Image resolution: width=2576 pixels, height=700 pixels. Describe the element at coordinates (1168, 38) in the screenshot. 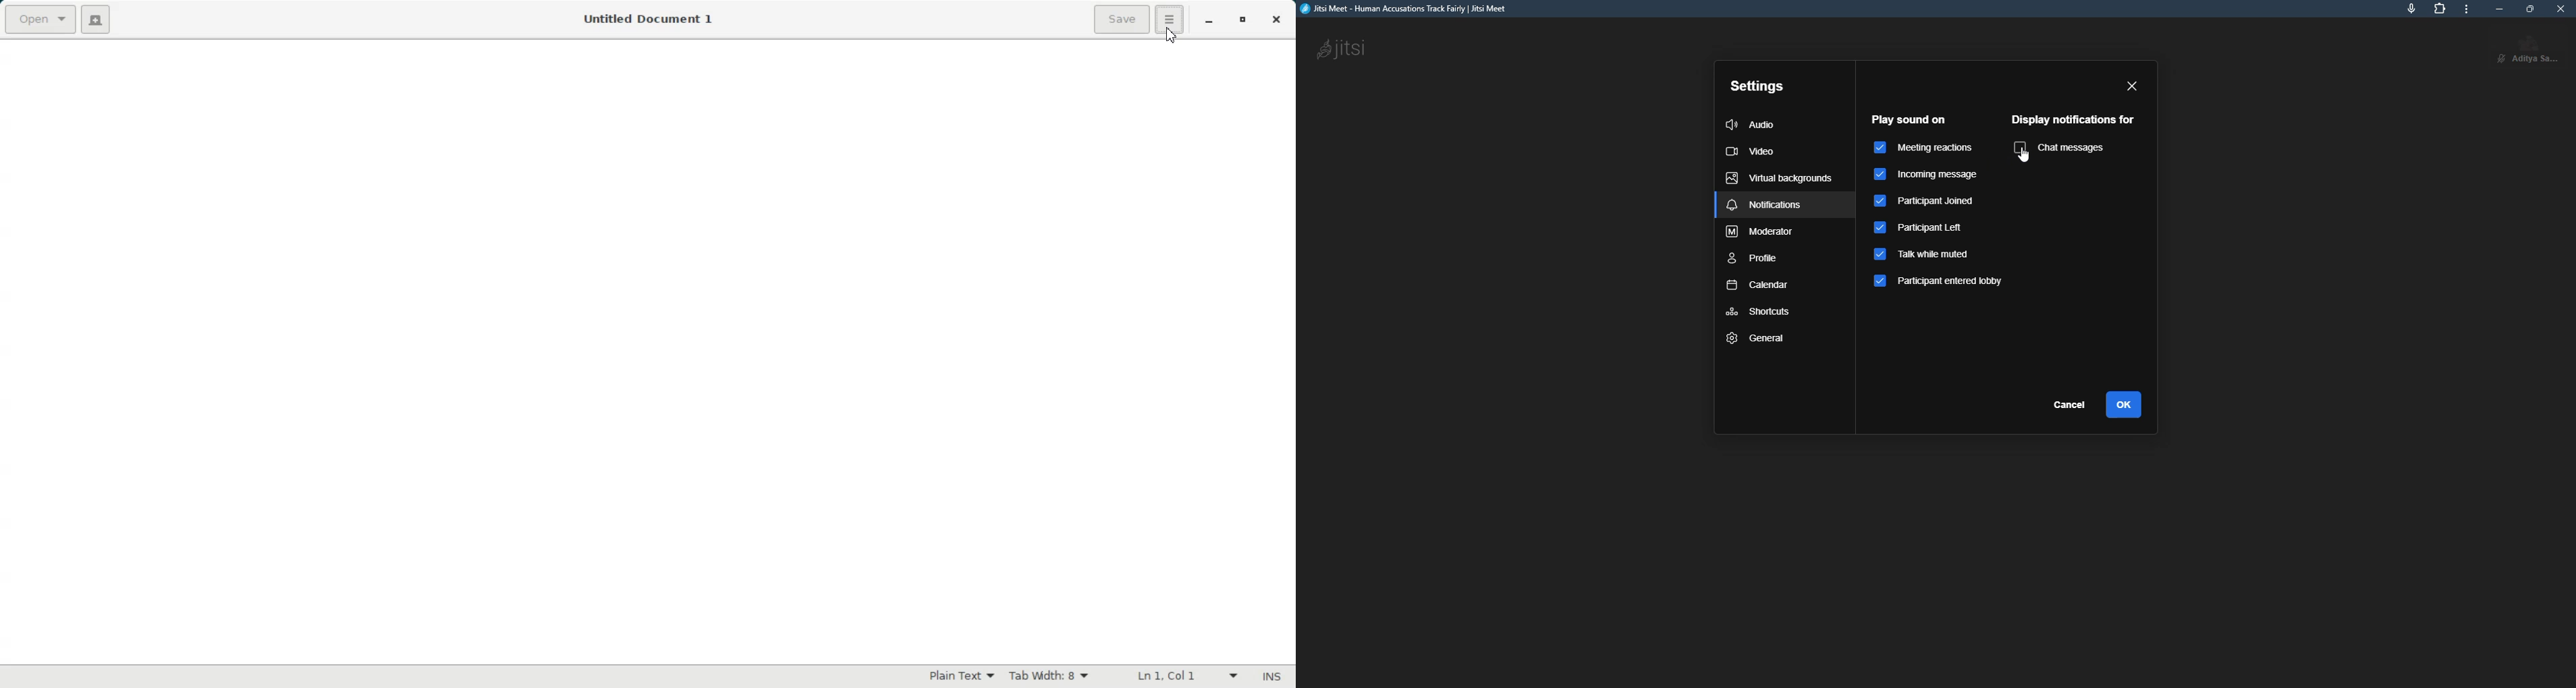

I see `Cursor` at that location.